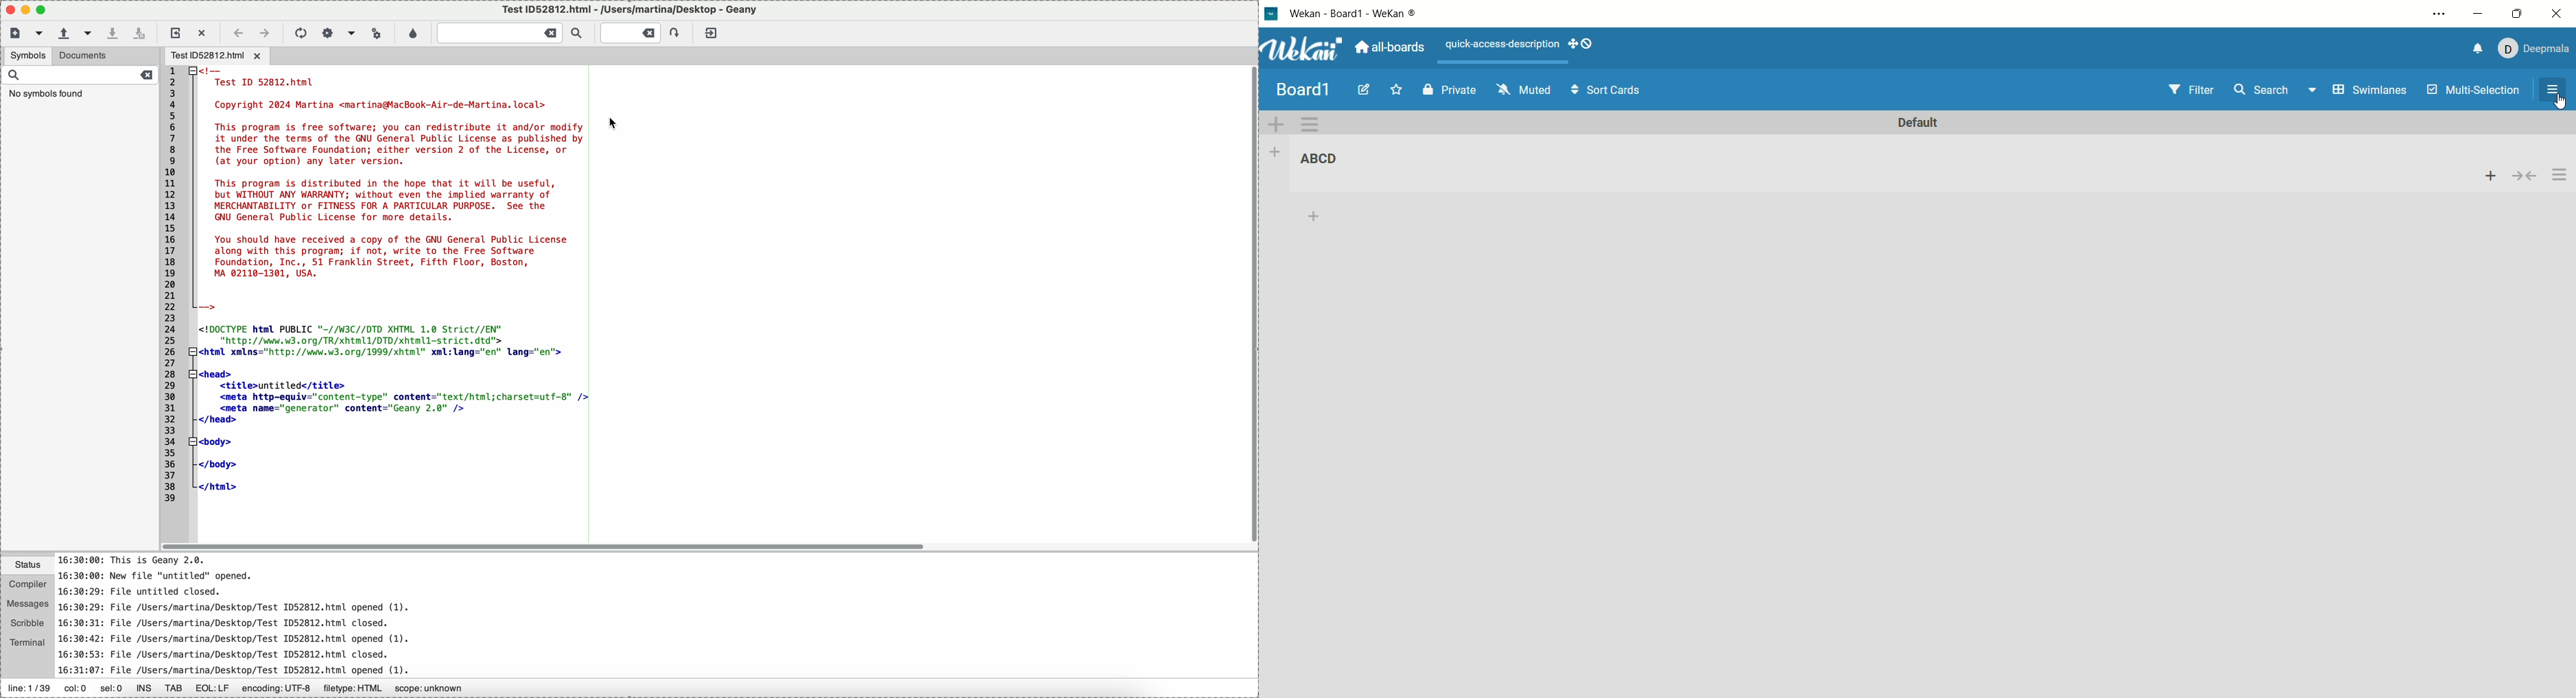 This screenshot has height=700, width=2576. Describe the element at coordinates (28, 585) in the screenshot. I see `compiler` at that location.